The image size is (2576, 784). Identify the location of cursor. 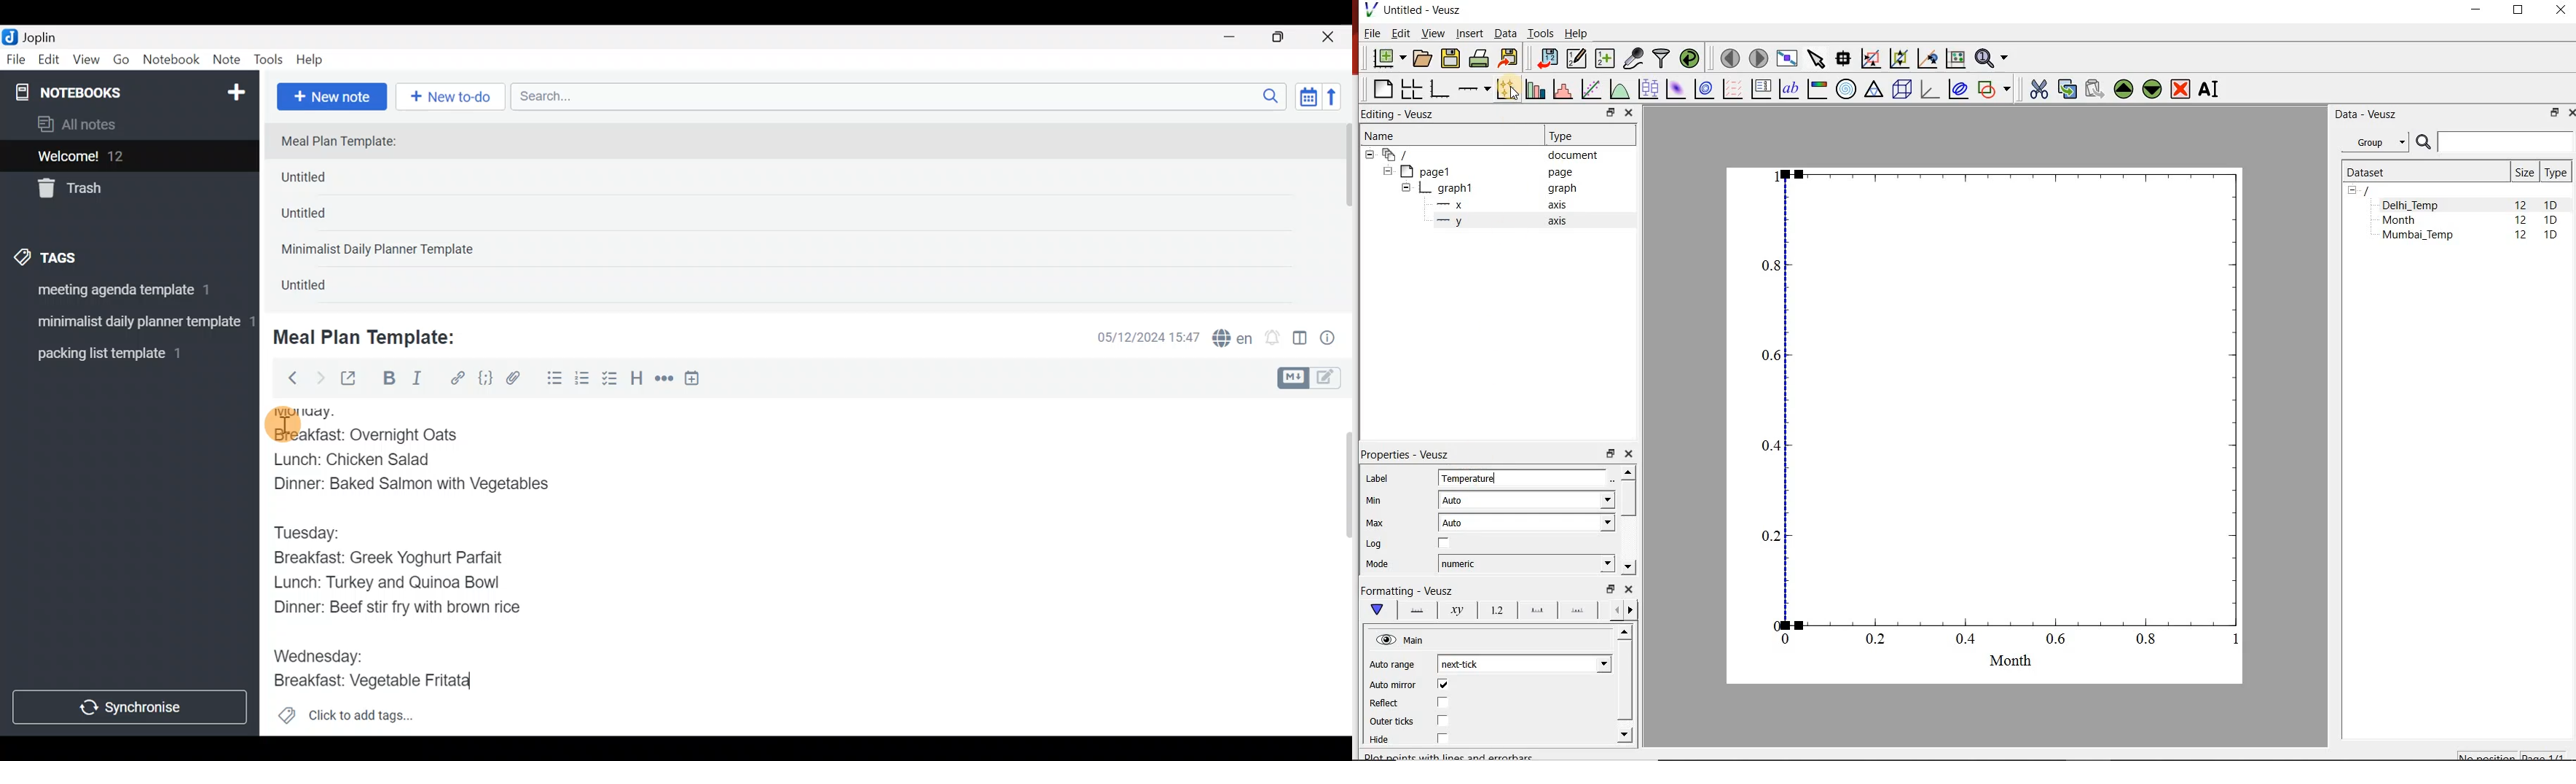
(282, 423).